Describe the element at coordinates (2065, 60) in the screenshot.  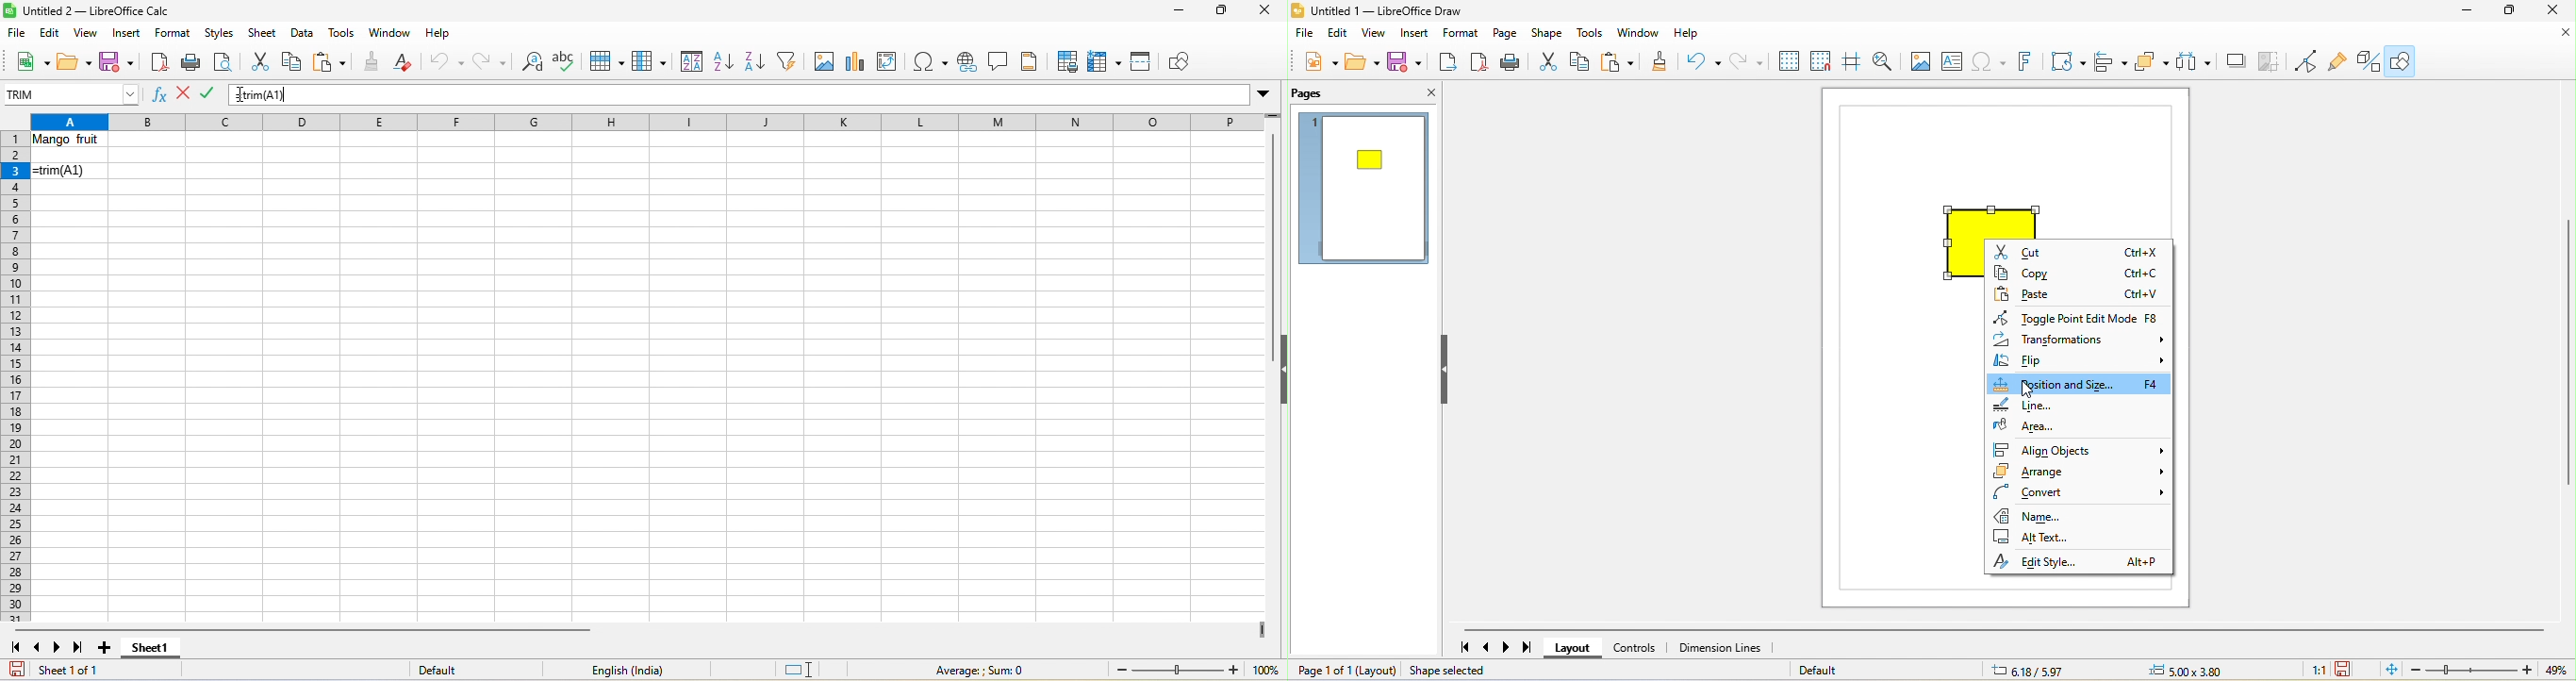
I see `transformation` at that location.